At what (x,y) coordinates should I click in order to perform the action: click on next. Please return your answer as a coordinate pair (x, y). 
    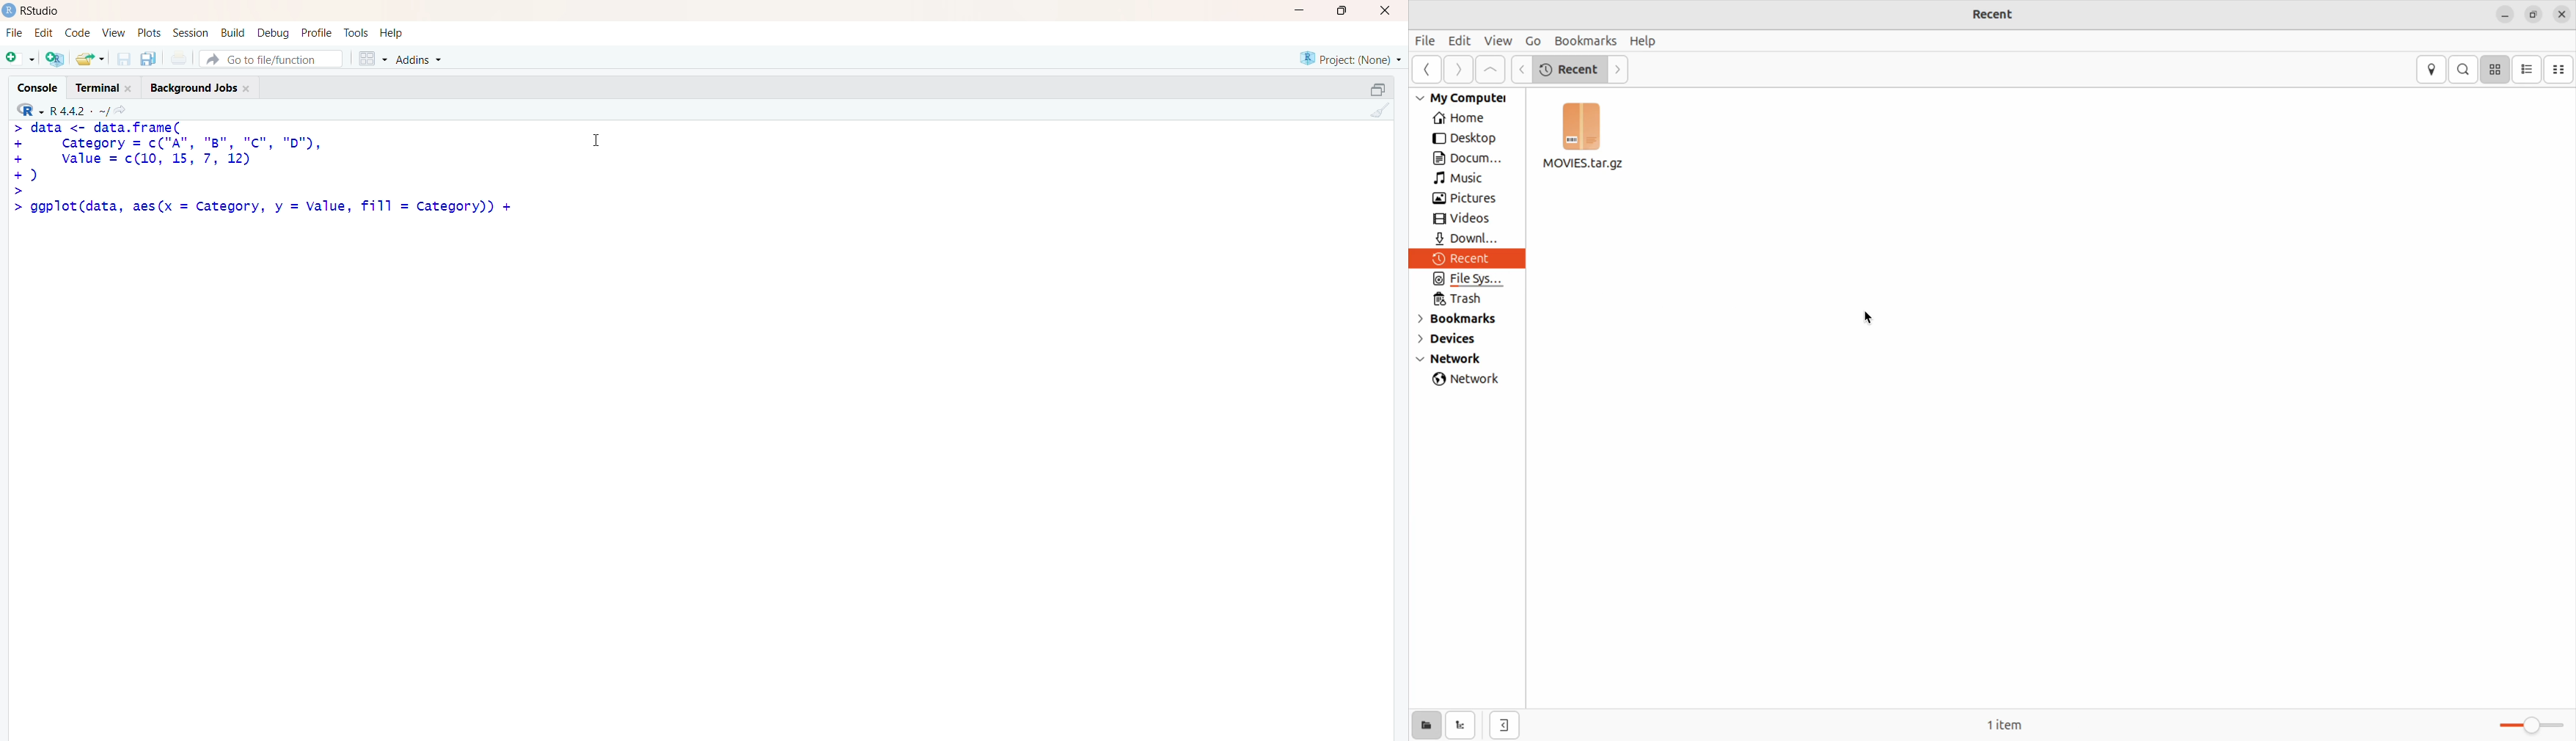
    Looking at the image, I should click on (1462, 68).